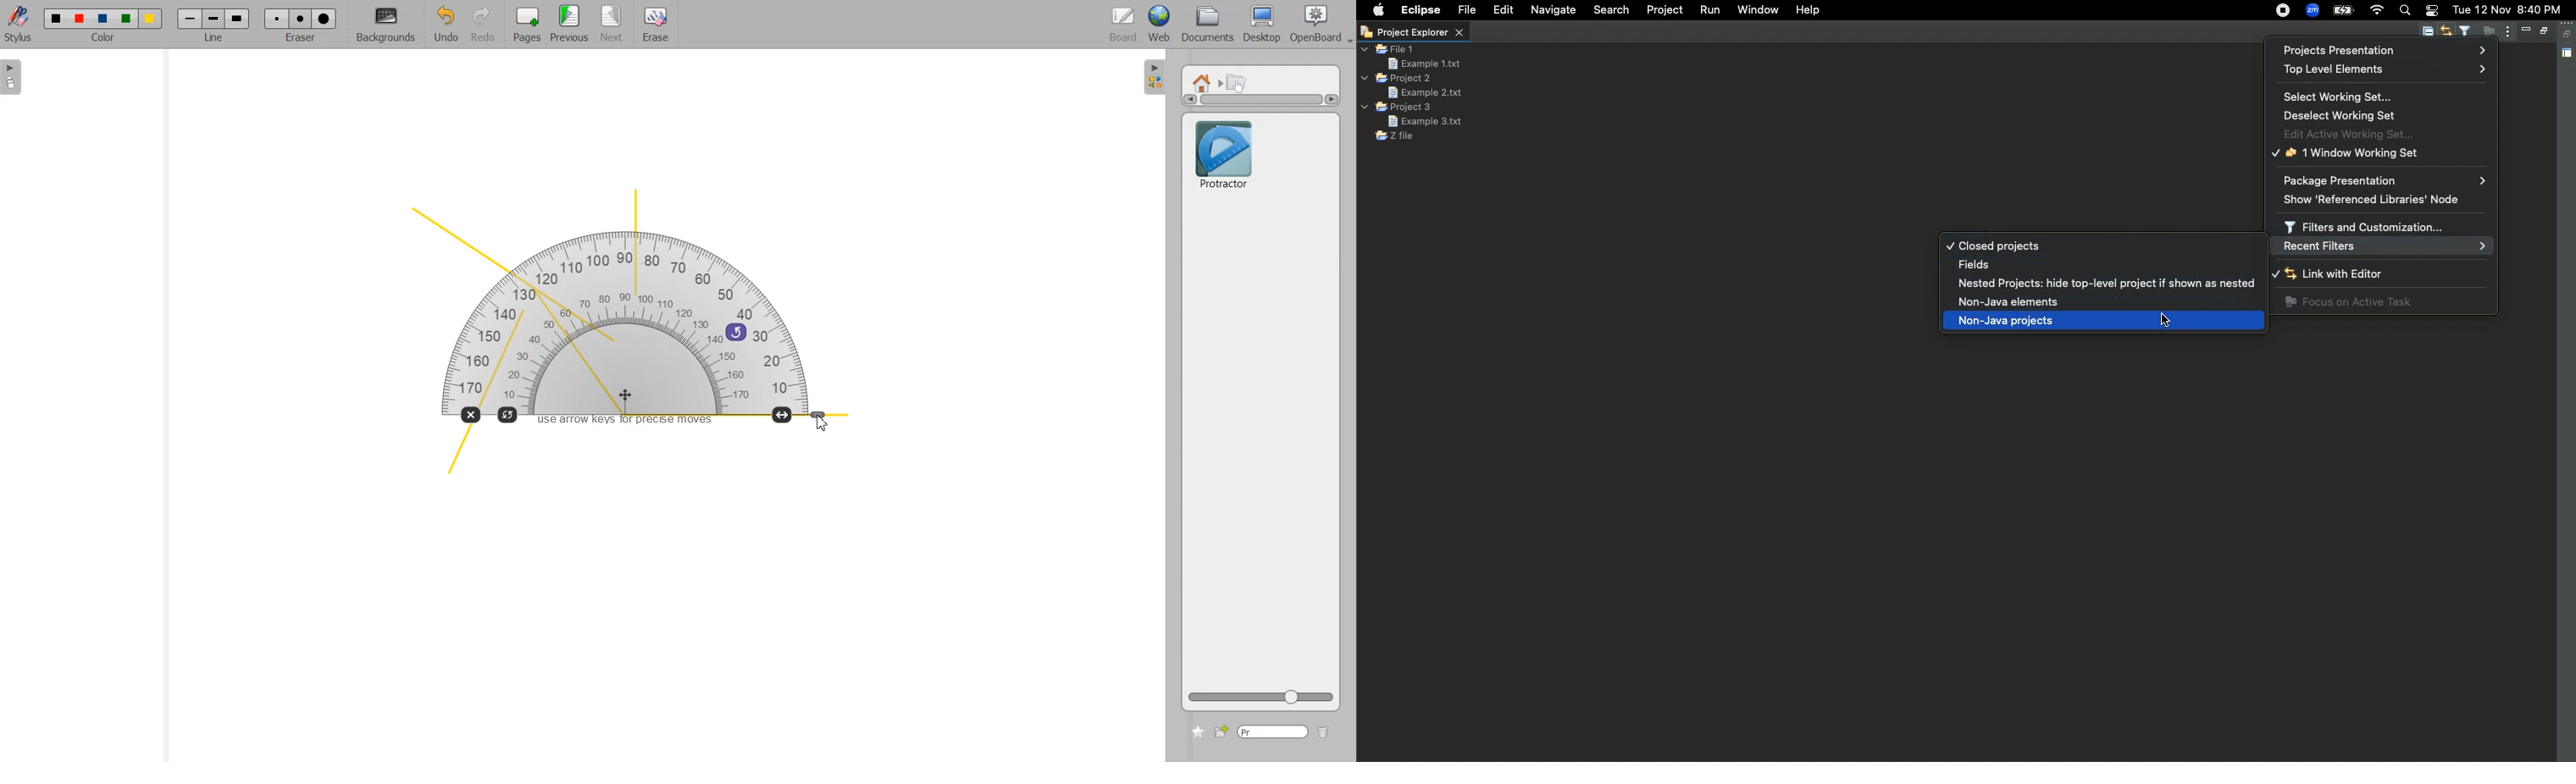 The height and width of the screenshot is (784, 2576). I want to click on Interactive, so click(1238, 82).